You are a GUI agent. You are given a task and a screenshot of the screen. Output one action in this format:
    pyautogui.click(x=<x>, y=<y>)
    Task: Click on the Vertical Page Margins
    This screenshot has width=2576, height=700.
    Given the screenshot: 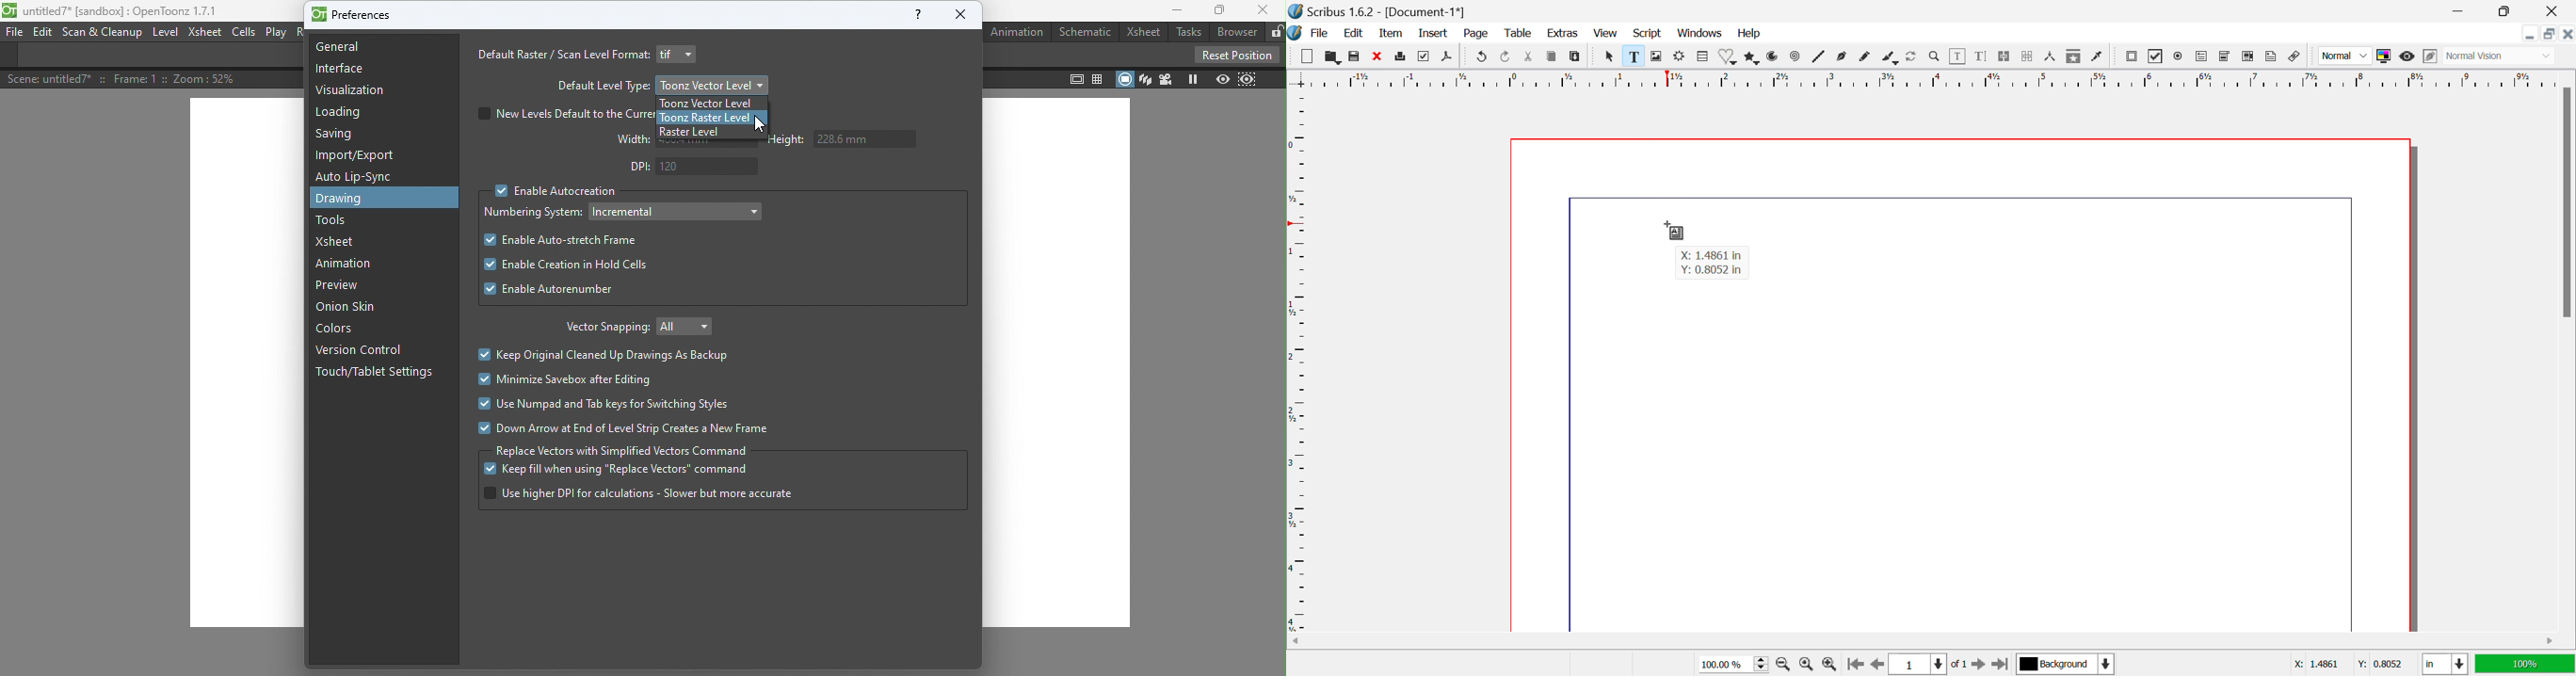 What is the action you would take?
    pyautogui.click(x=1928, y=80)
    